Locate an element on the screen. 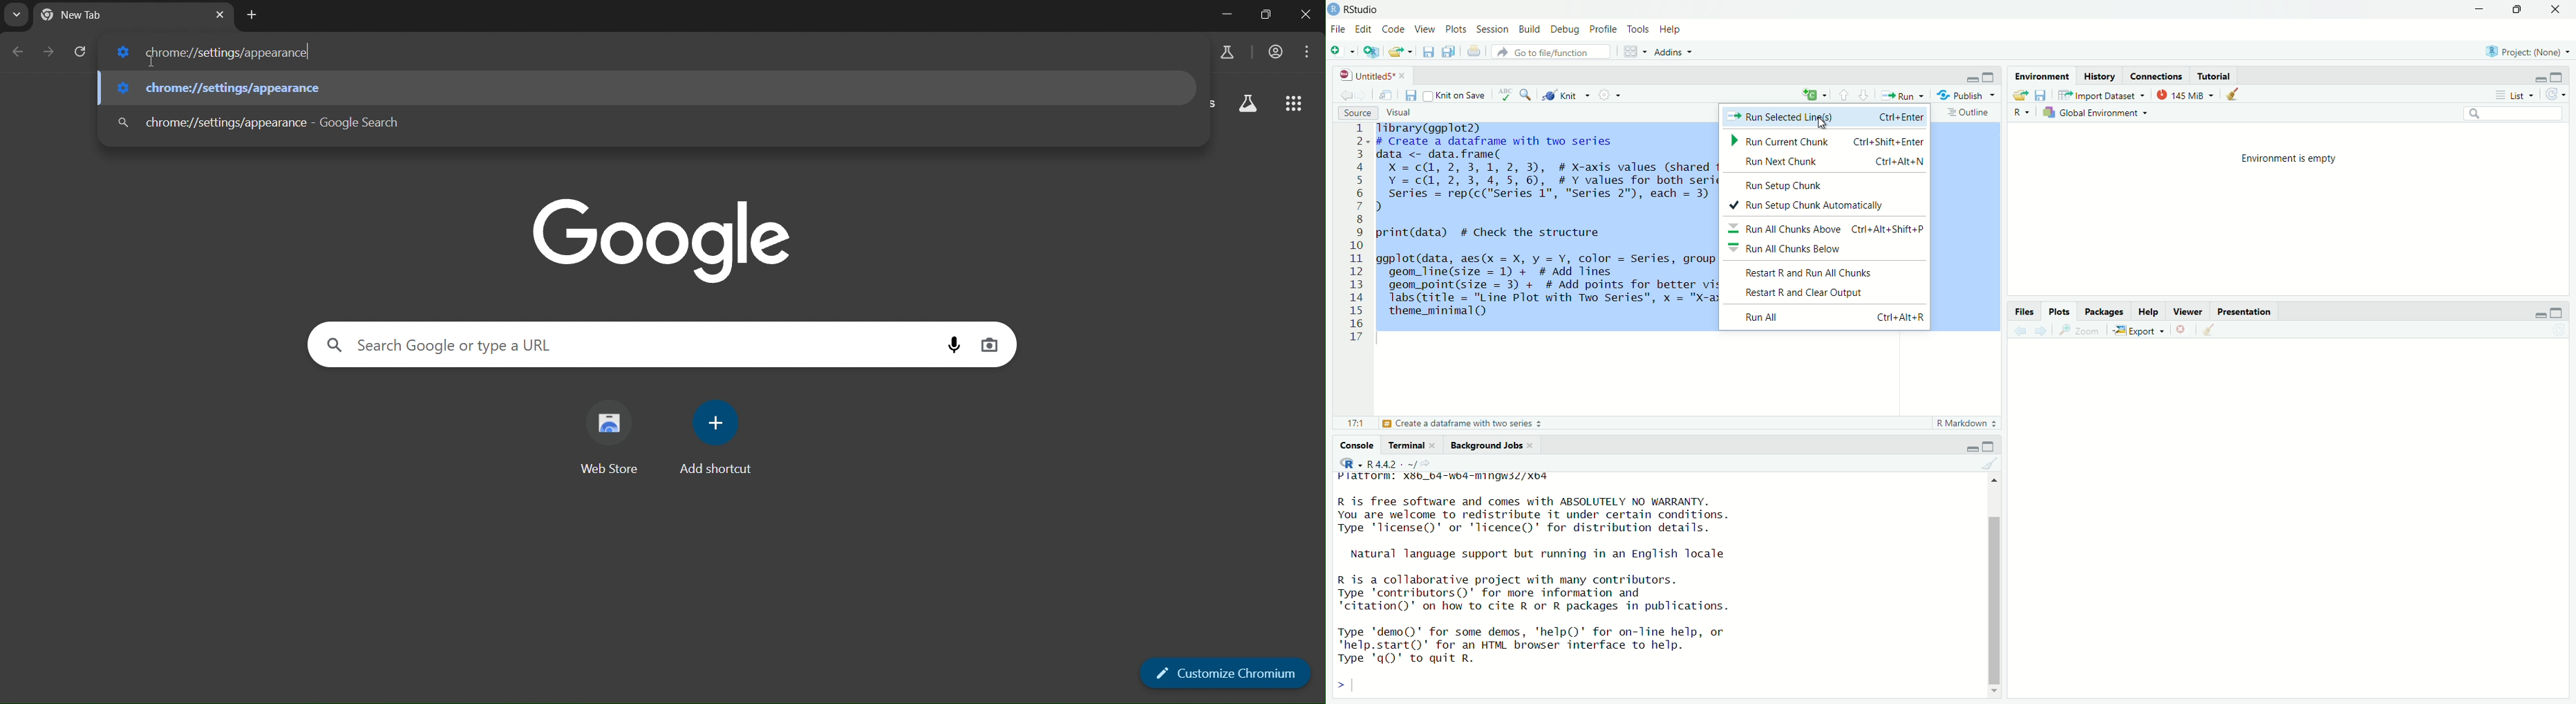 This screenshot has width=2576, height=728. search google or type a URL is located at coordinates (458, 344).